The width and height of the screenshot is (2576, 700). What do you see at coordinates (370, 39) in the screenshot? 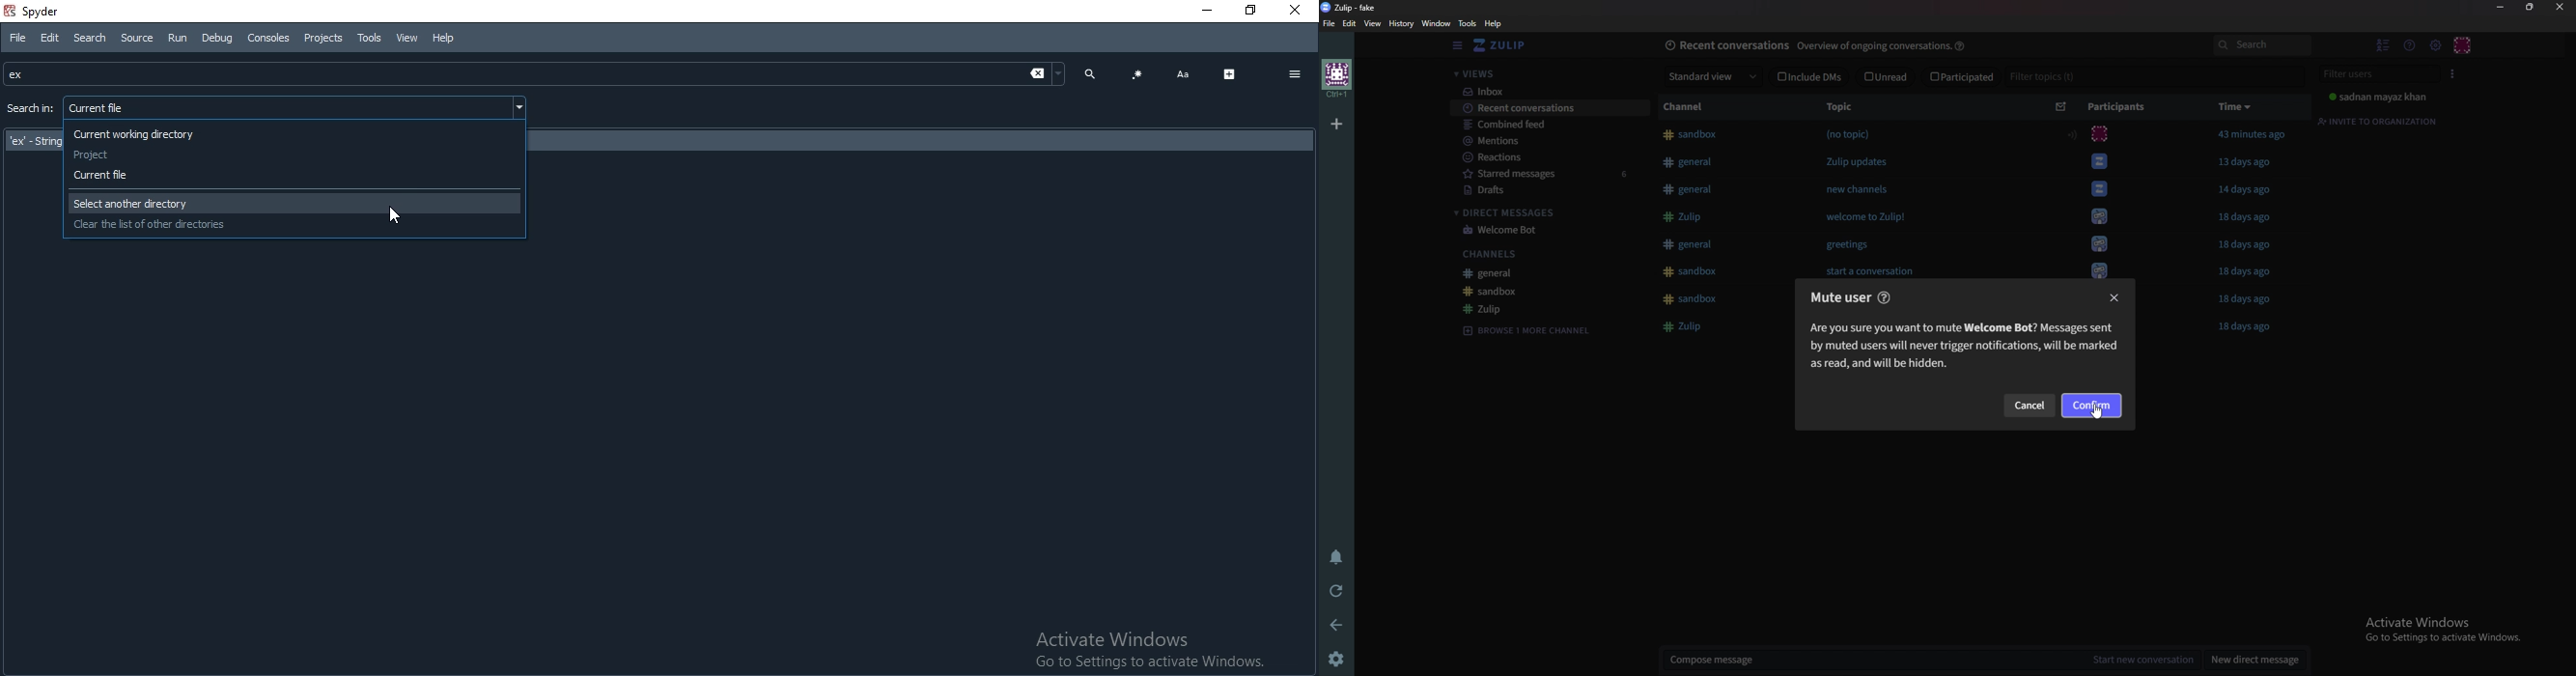
I see `Tools` at bounding box center [370, 39].